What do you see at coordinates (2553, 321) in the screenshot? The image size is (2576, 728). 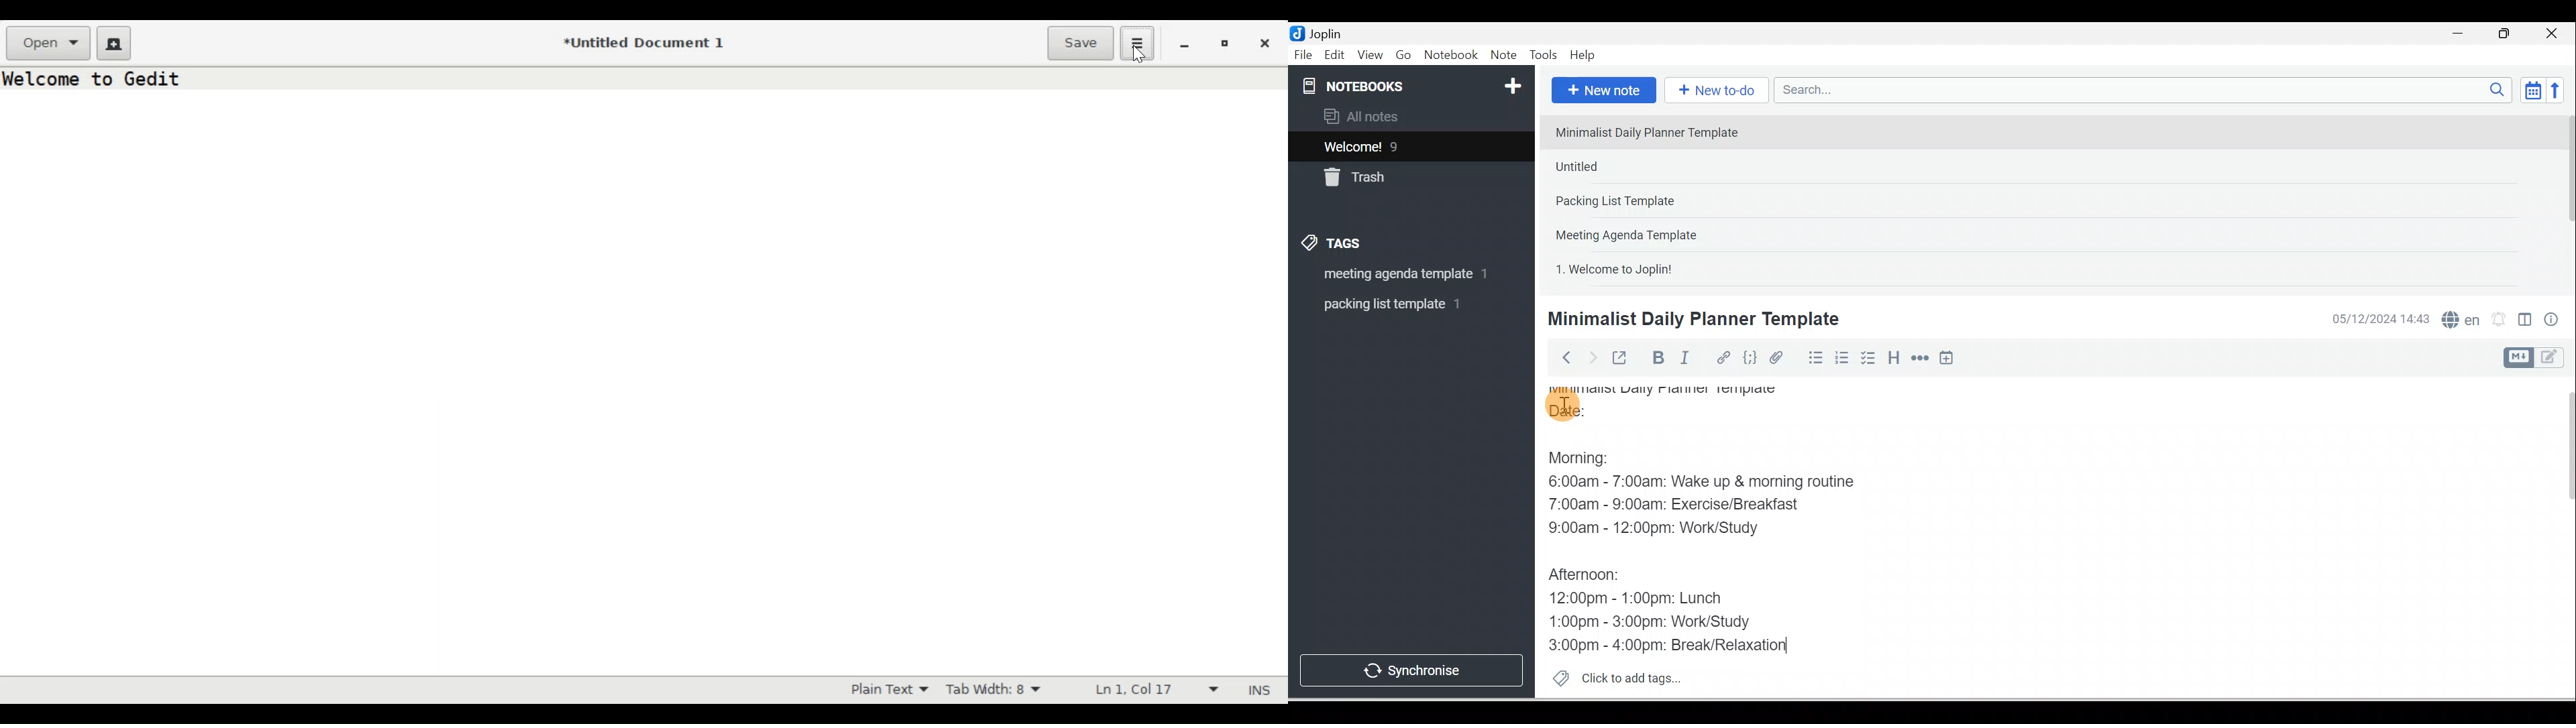 I see `Note properties` at bounding box center [2553, 321].